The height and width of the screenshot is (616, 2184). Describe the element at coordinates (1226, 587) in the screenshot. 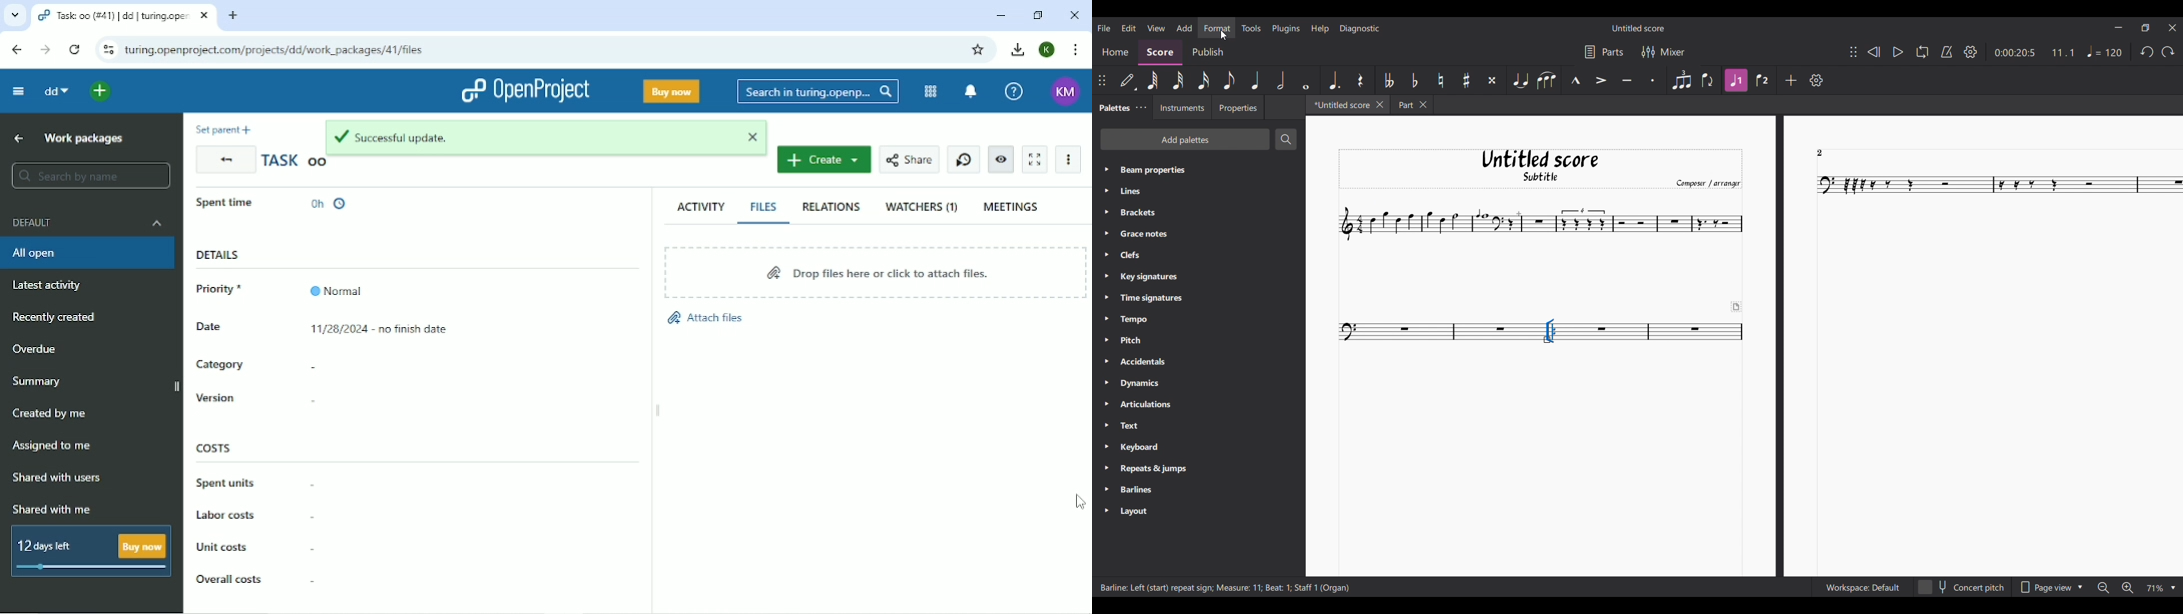

I see `Description of current selection` at that location.